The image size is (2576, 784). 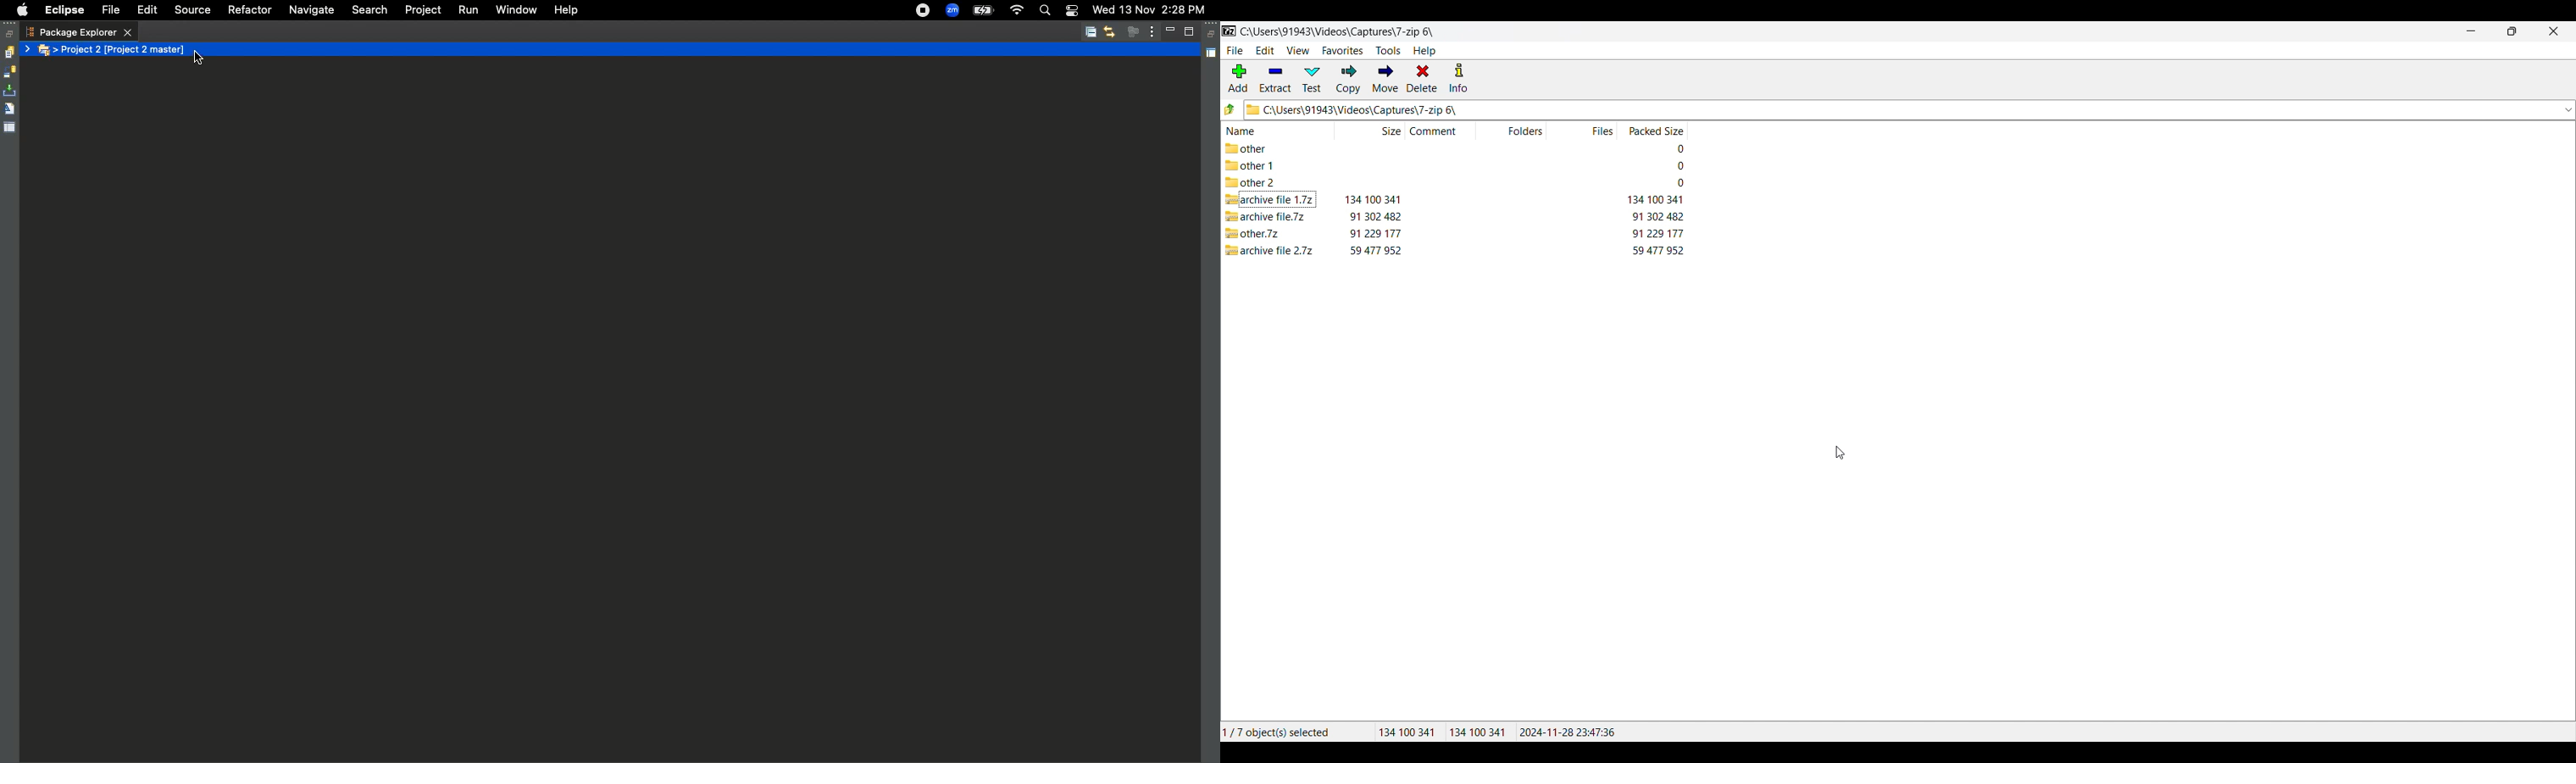 I want to click on 134100 341, so click(x=1477, y=733).